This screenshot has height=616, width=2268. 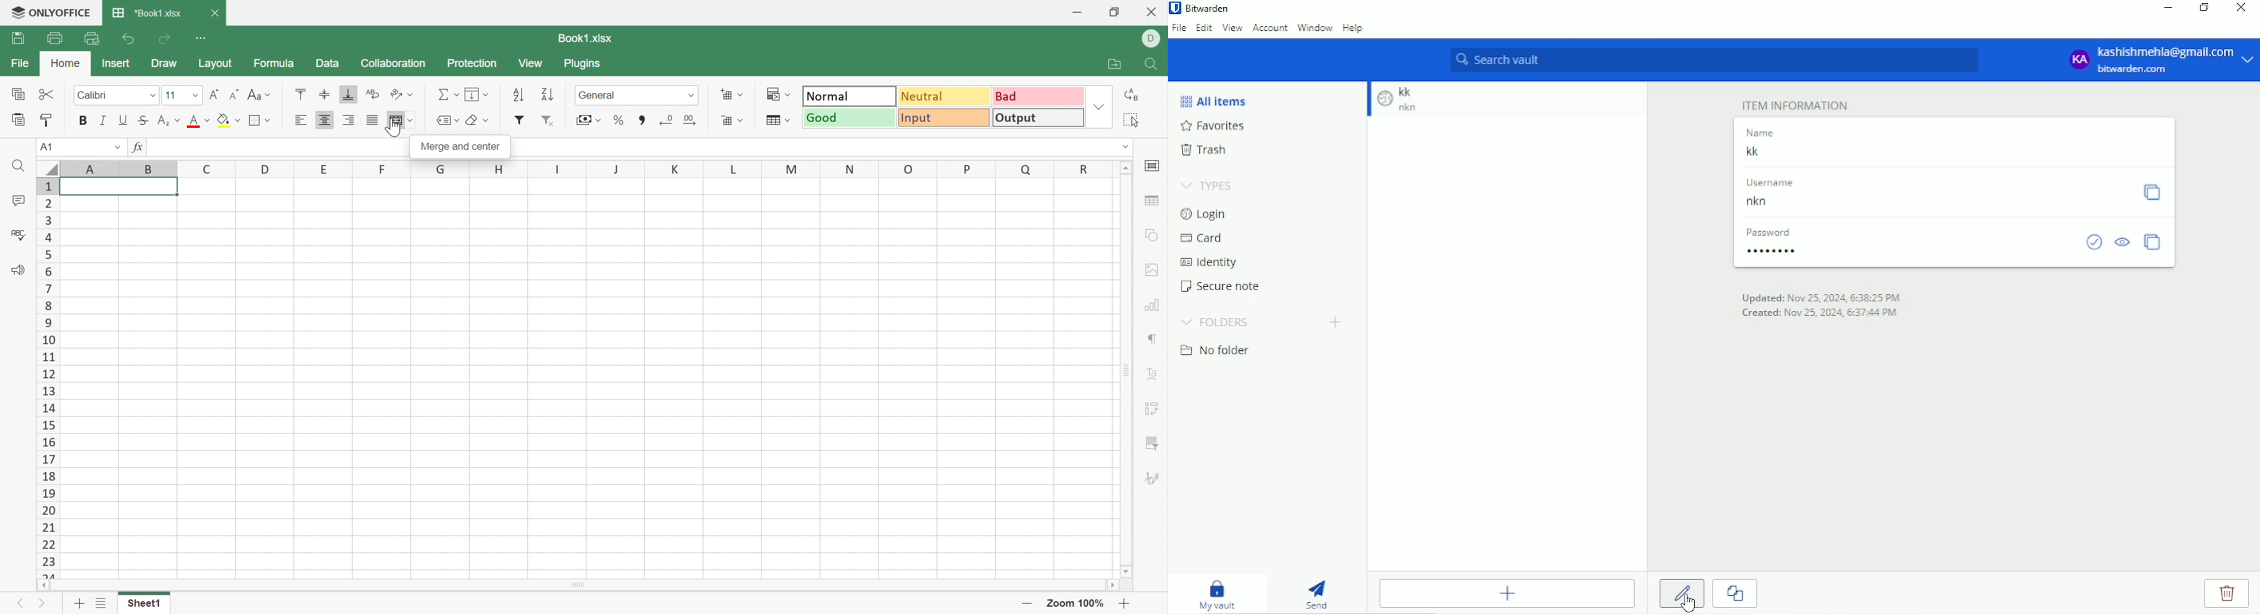 What do you see at coordinates (373, 121) in the screenshot?
I see `Justified` at bounding box center [373, 121].